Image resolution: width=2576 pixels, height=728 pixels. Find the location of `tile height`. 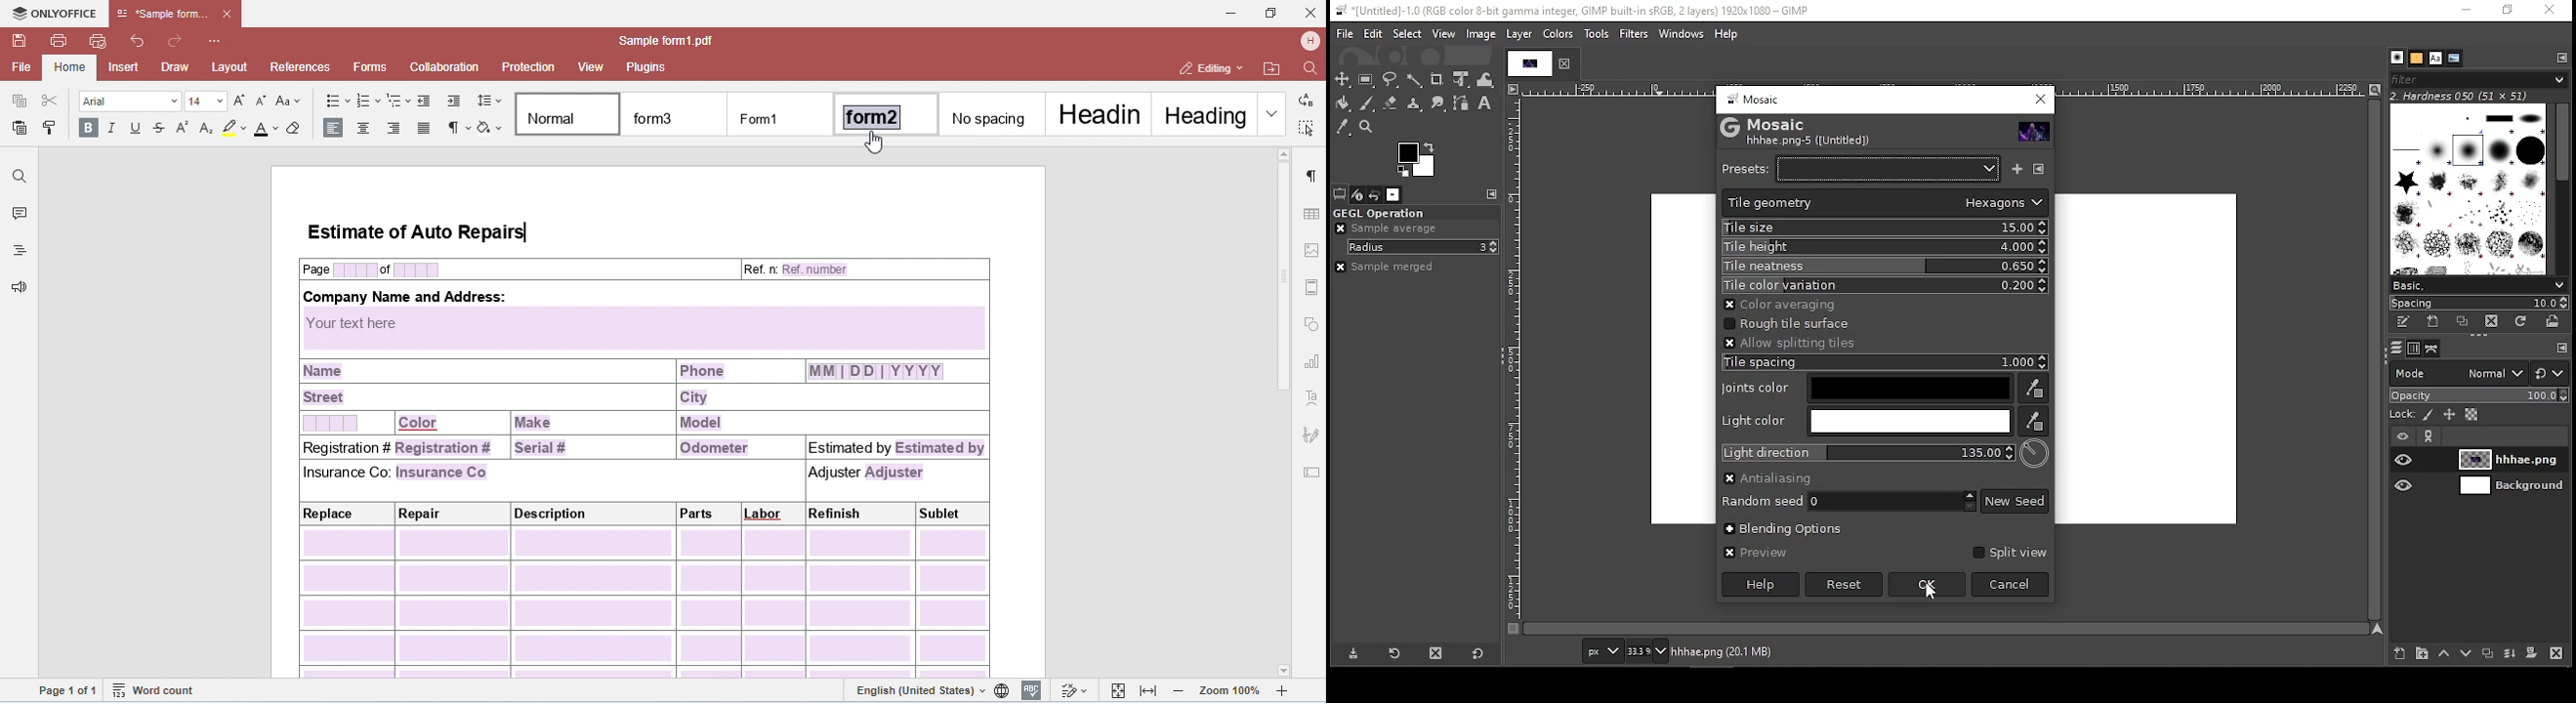

tile height is located at coordinates (1885, 246).